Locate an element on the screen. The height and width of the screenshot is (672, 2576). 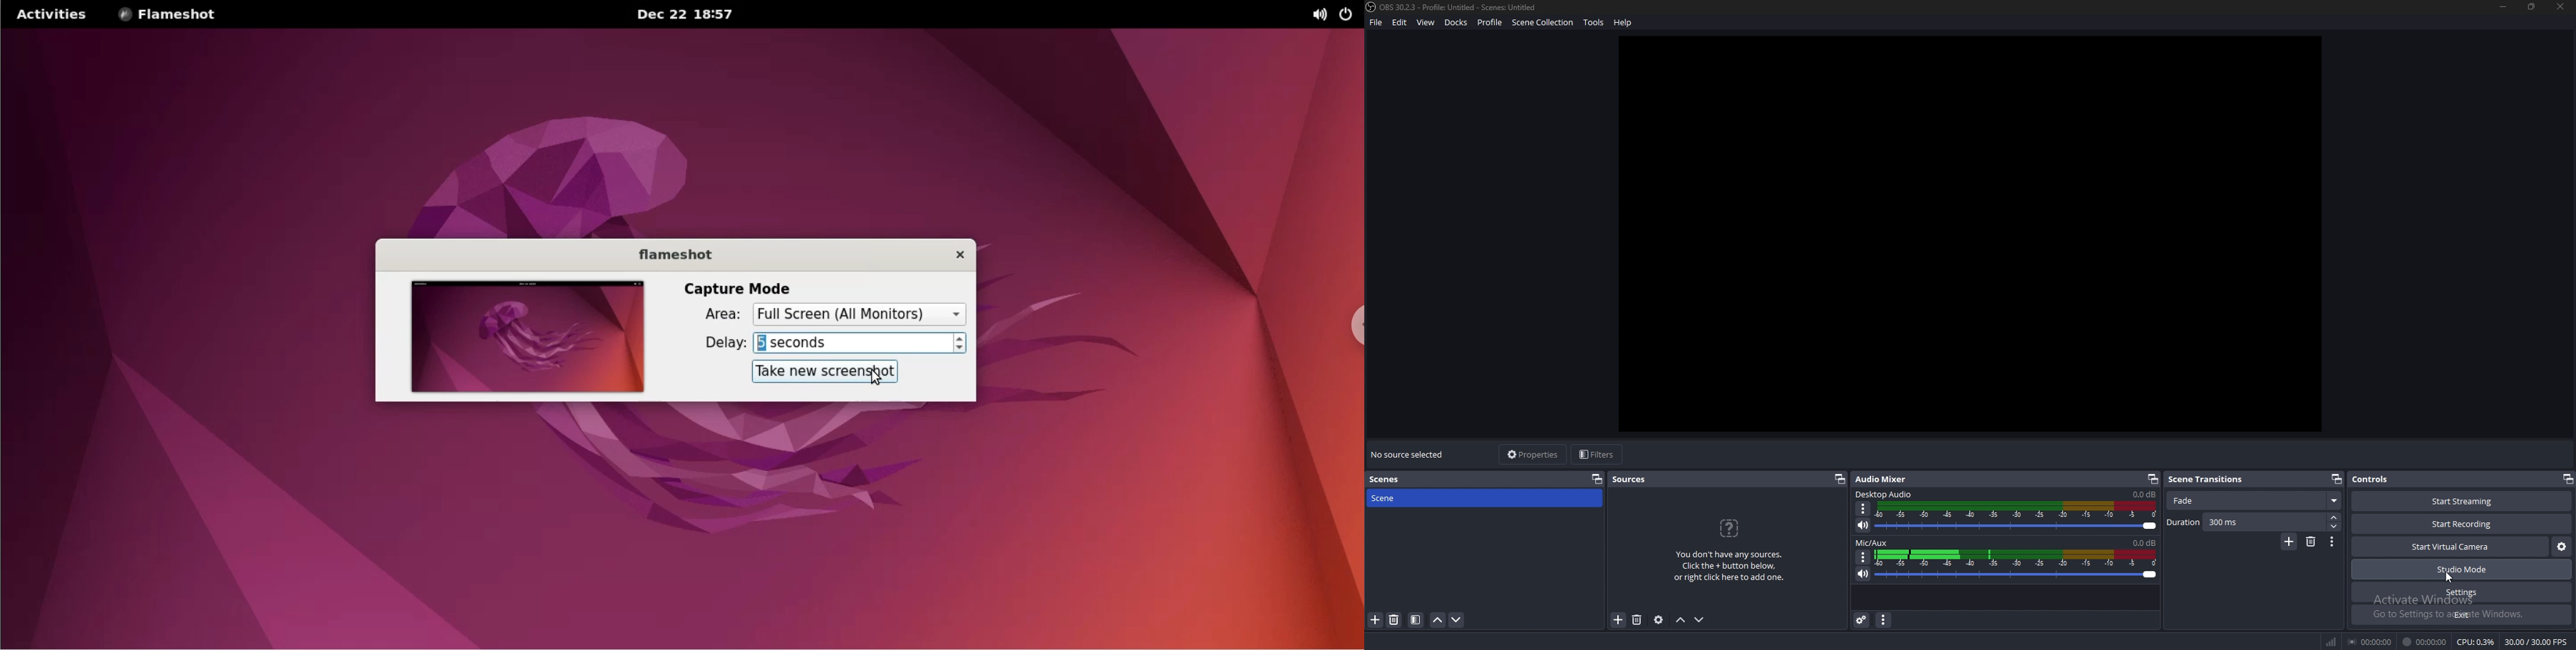
Pop out is located at coordinates (2153, 480).